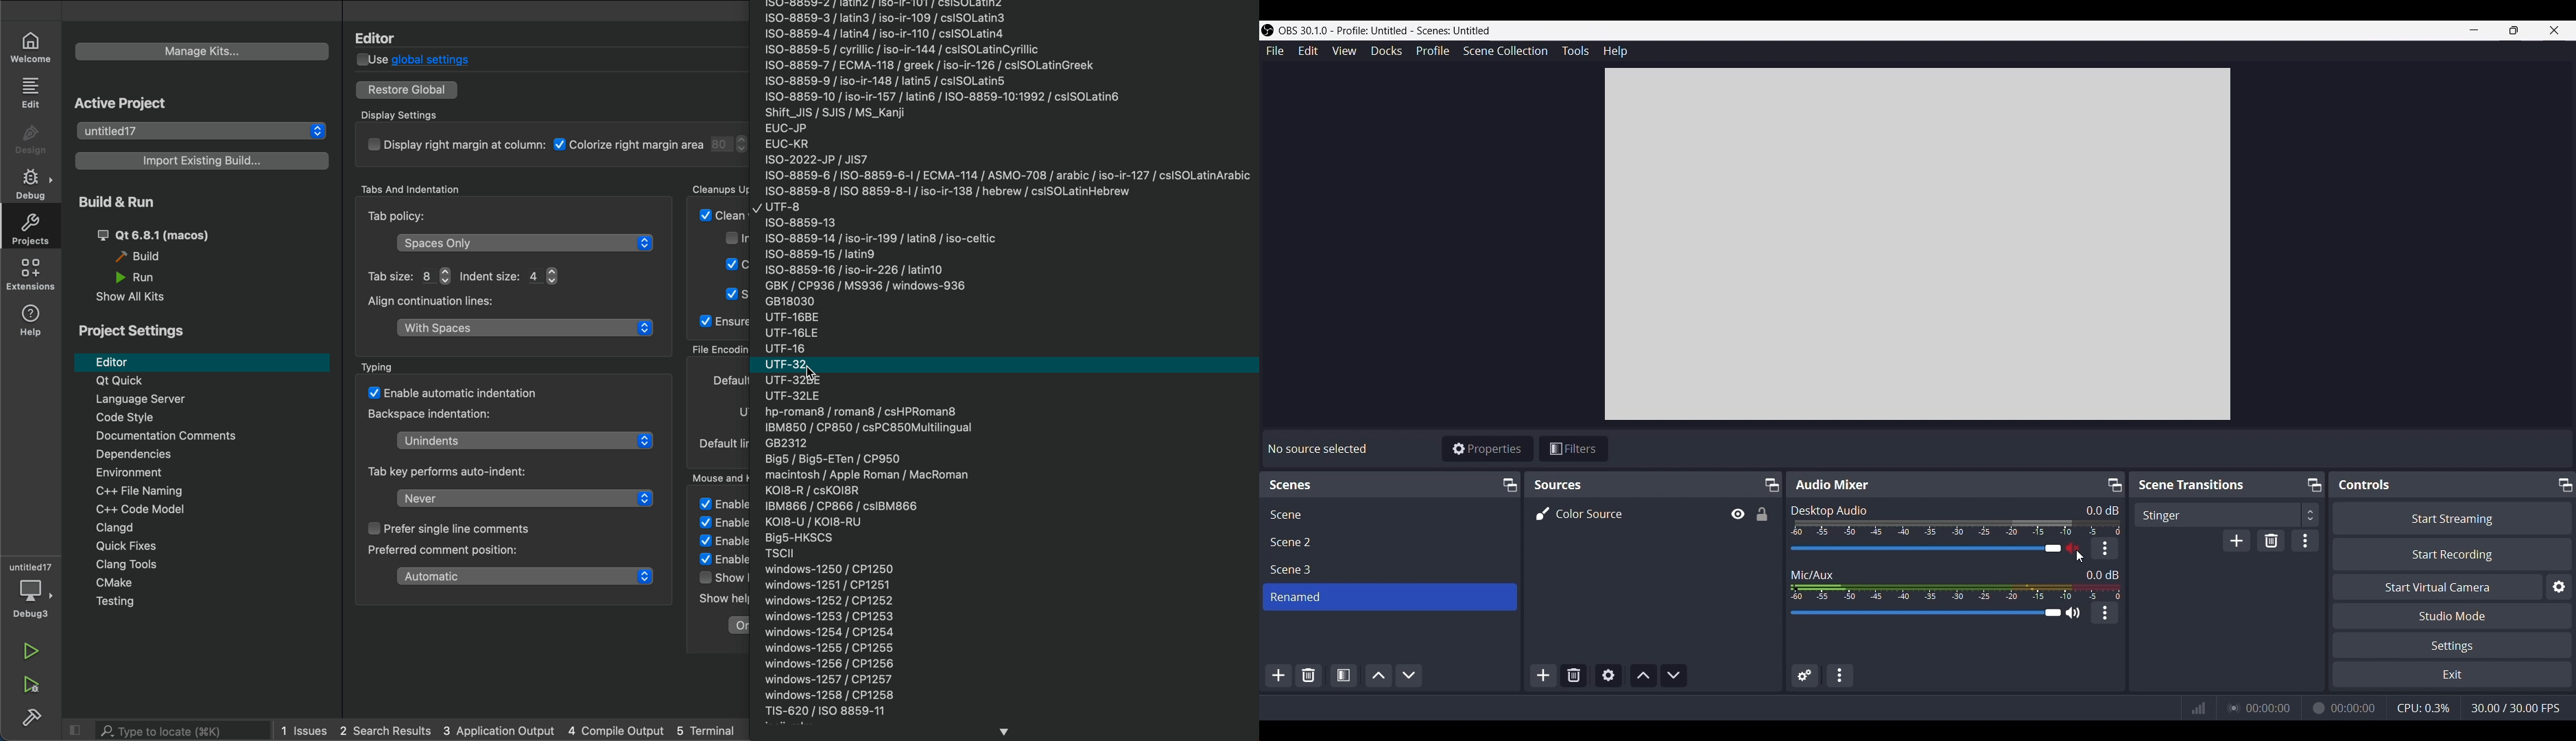 Image resolution: width=2576 pixels, height=756 pixels. What do you see at coordinates (188, 546) in the screenshot?
I see `Quick Fixes` at bounding box center [188, 546].